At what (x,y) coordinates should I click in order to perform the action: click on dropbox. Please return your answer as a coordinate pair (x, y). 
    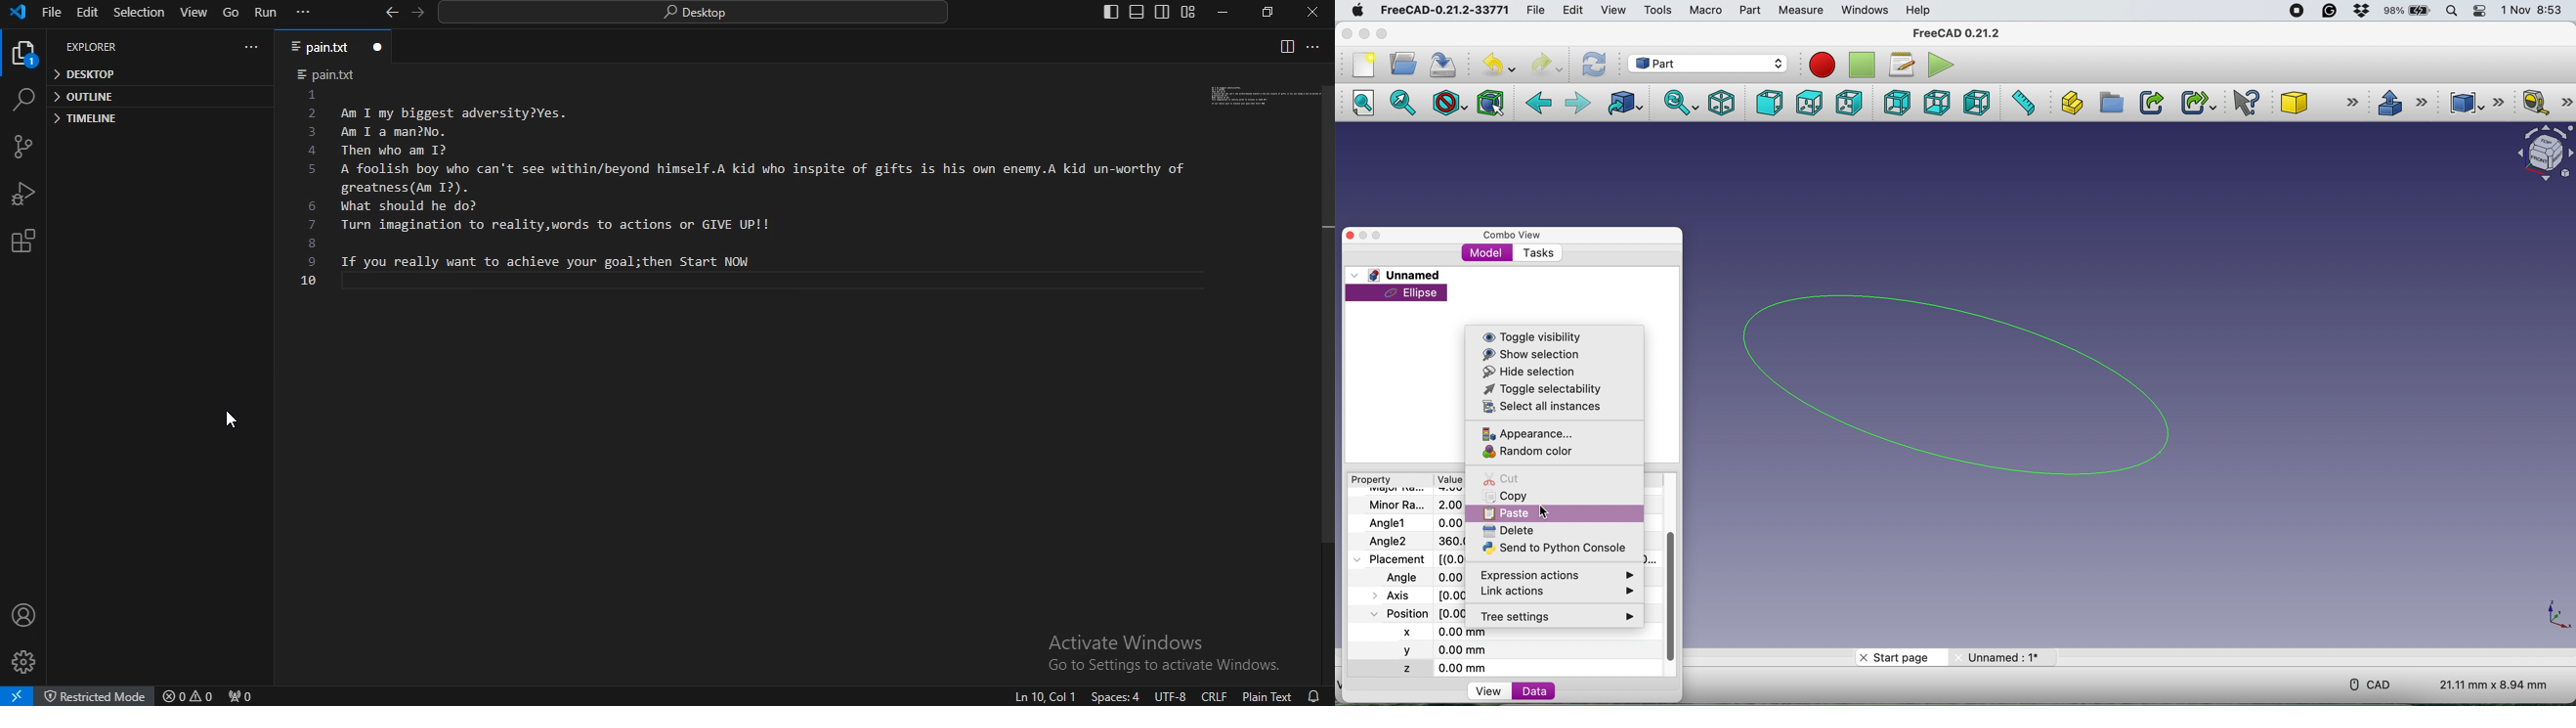
    Looking at the image, I should click on (2362, 11).